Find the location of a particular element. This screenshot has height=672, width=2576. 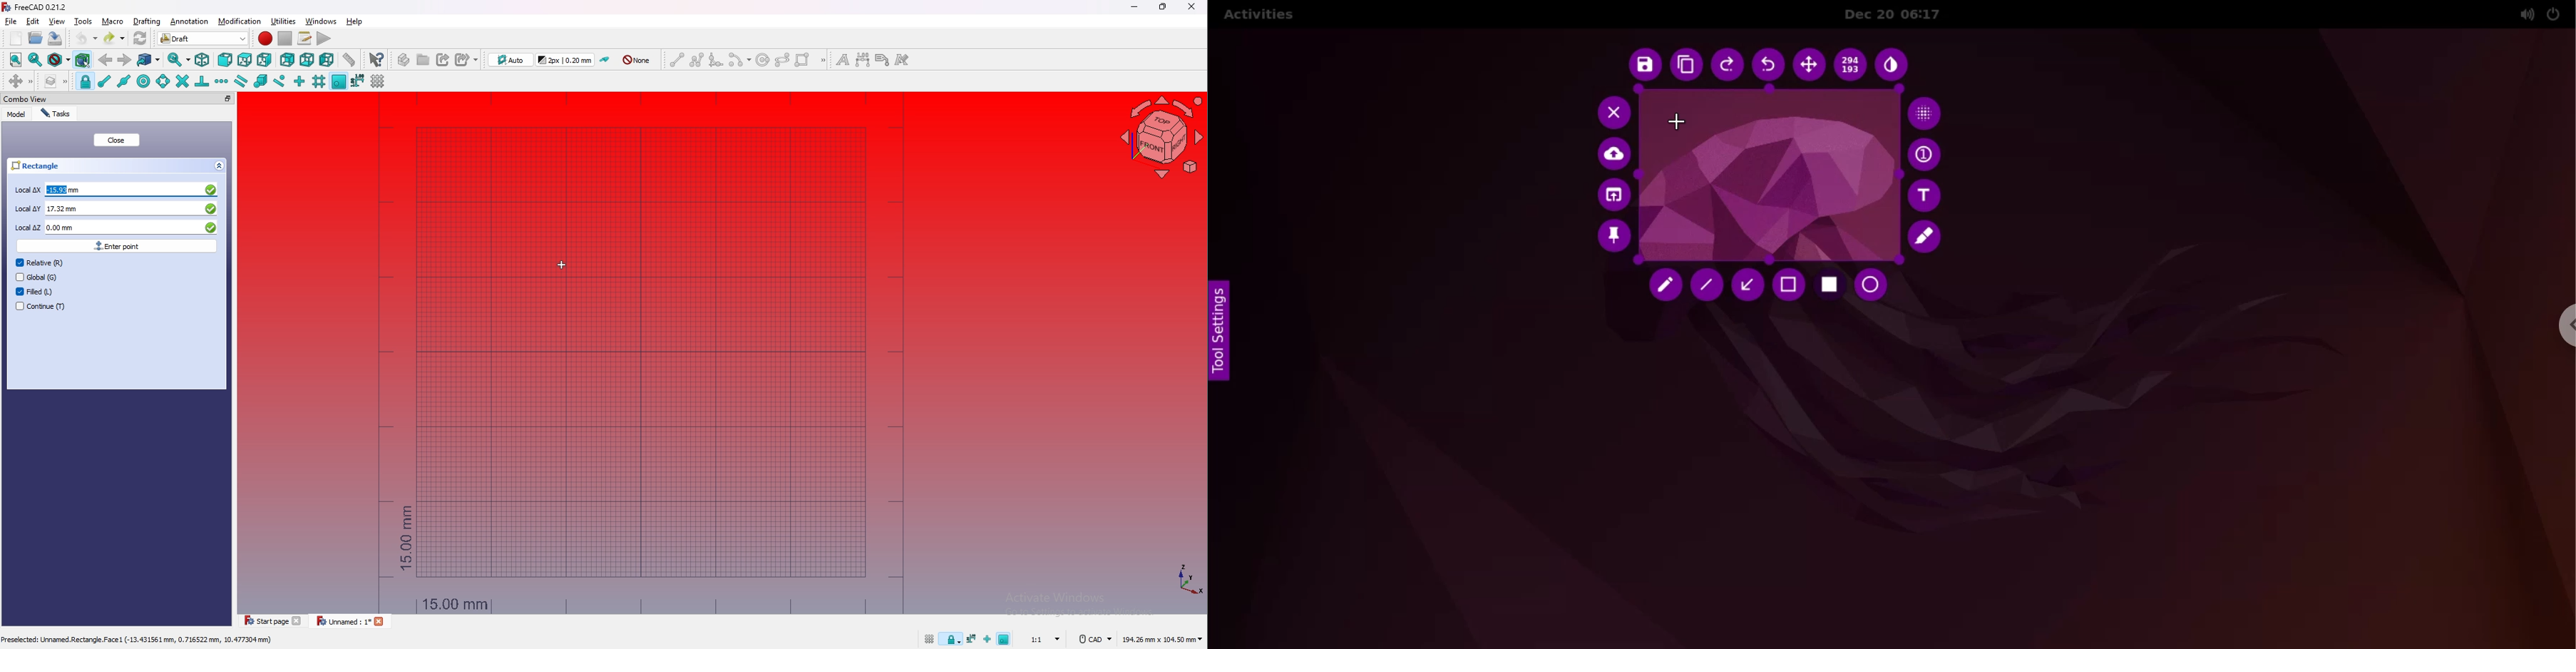

toggle grid is located at coordinates (379, 80).